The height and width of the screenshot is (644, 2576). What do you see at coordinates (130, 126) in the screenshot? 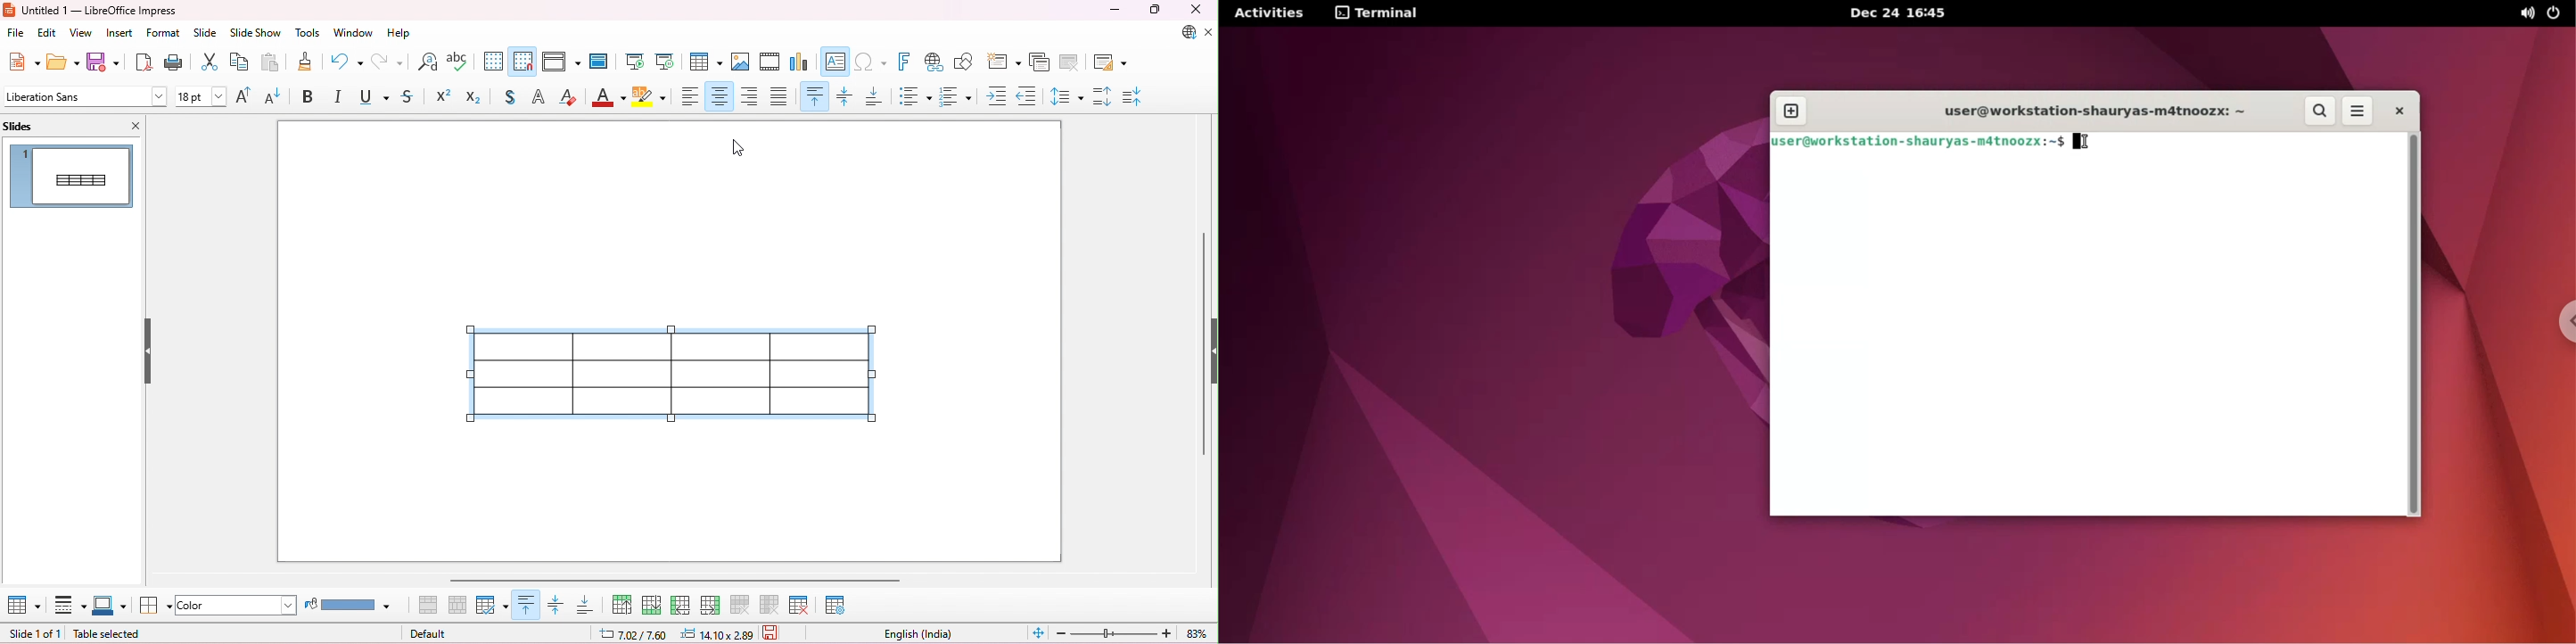
I see `close` at bounding box center [130, 126].